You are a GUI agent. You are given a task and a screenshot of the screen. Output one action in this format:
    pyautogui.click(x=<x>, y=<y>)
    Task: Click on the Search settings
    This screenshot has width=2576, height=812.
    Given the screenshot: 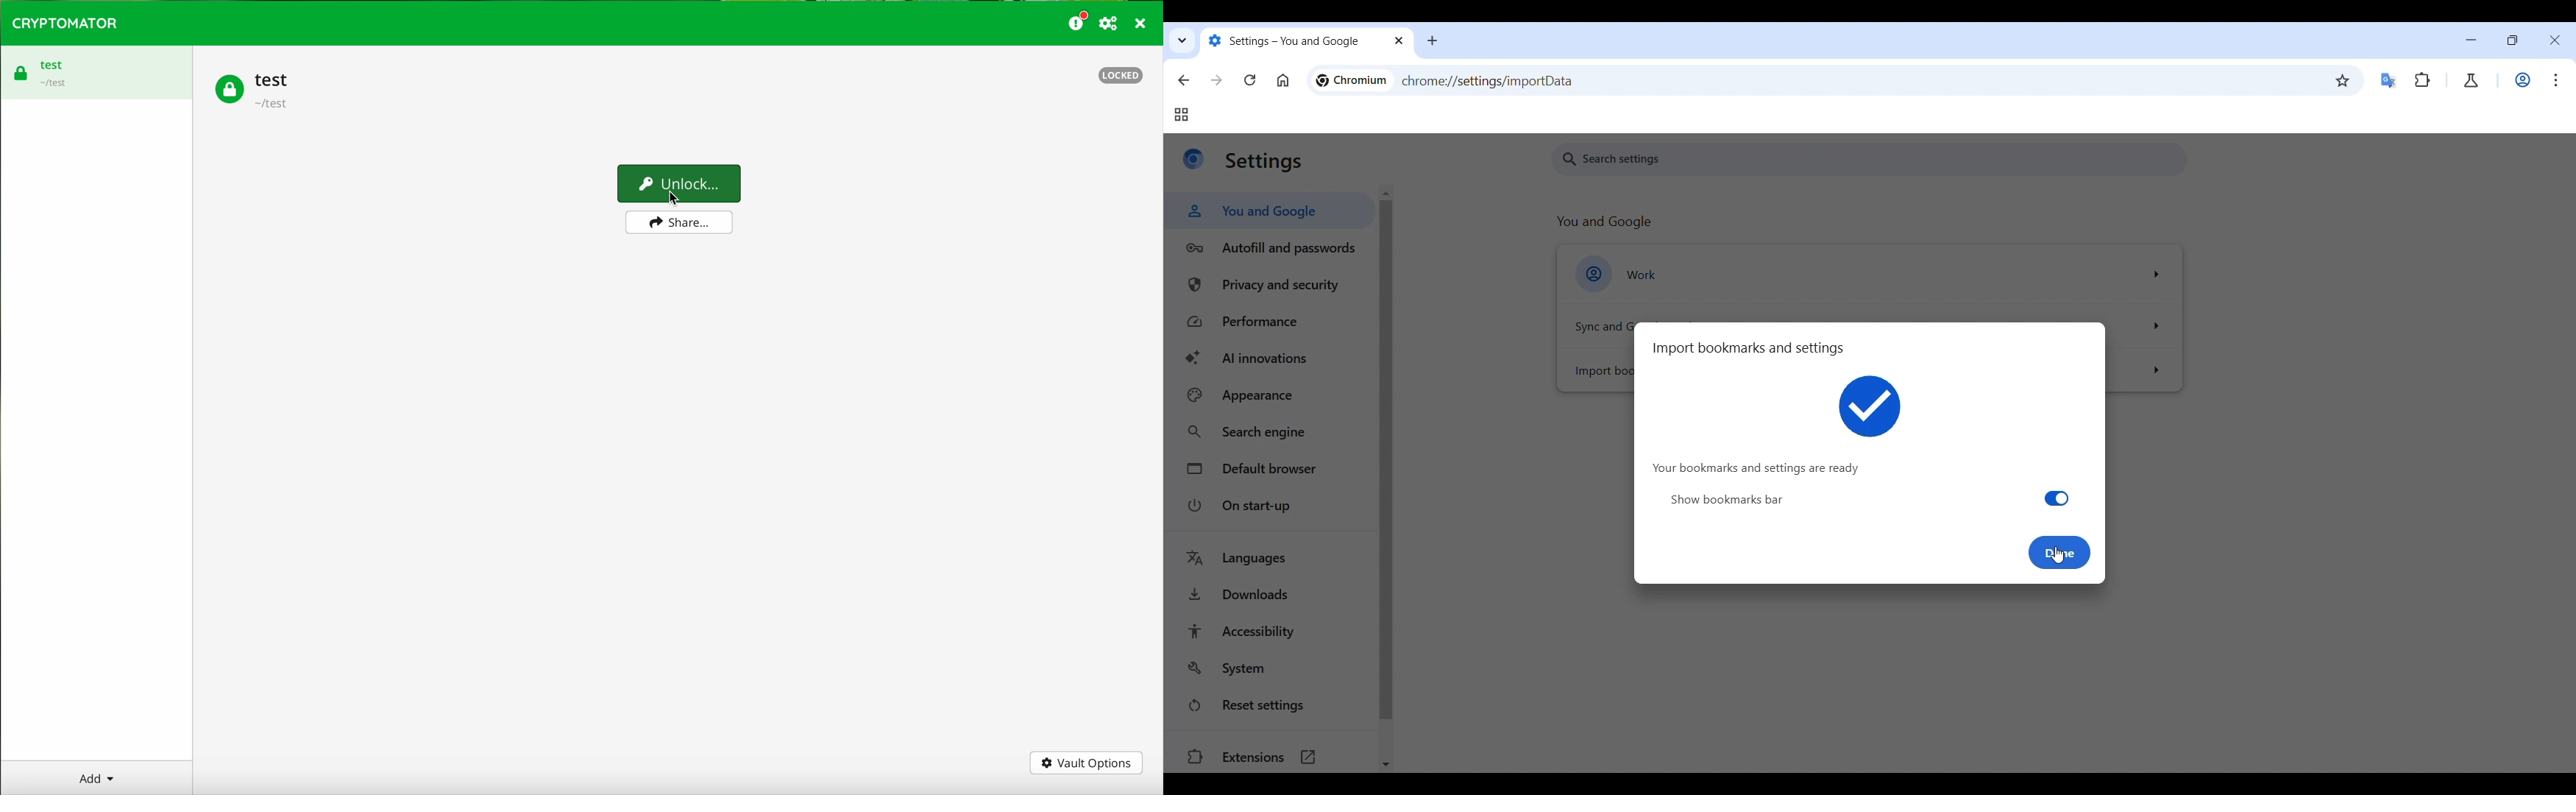 What is the action you would take?
    pyautogui.click(x=1870, y=159)
    